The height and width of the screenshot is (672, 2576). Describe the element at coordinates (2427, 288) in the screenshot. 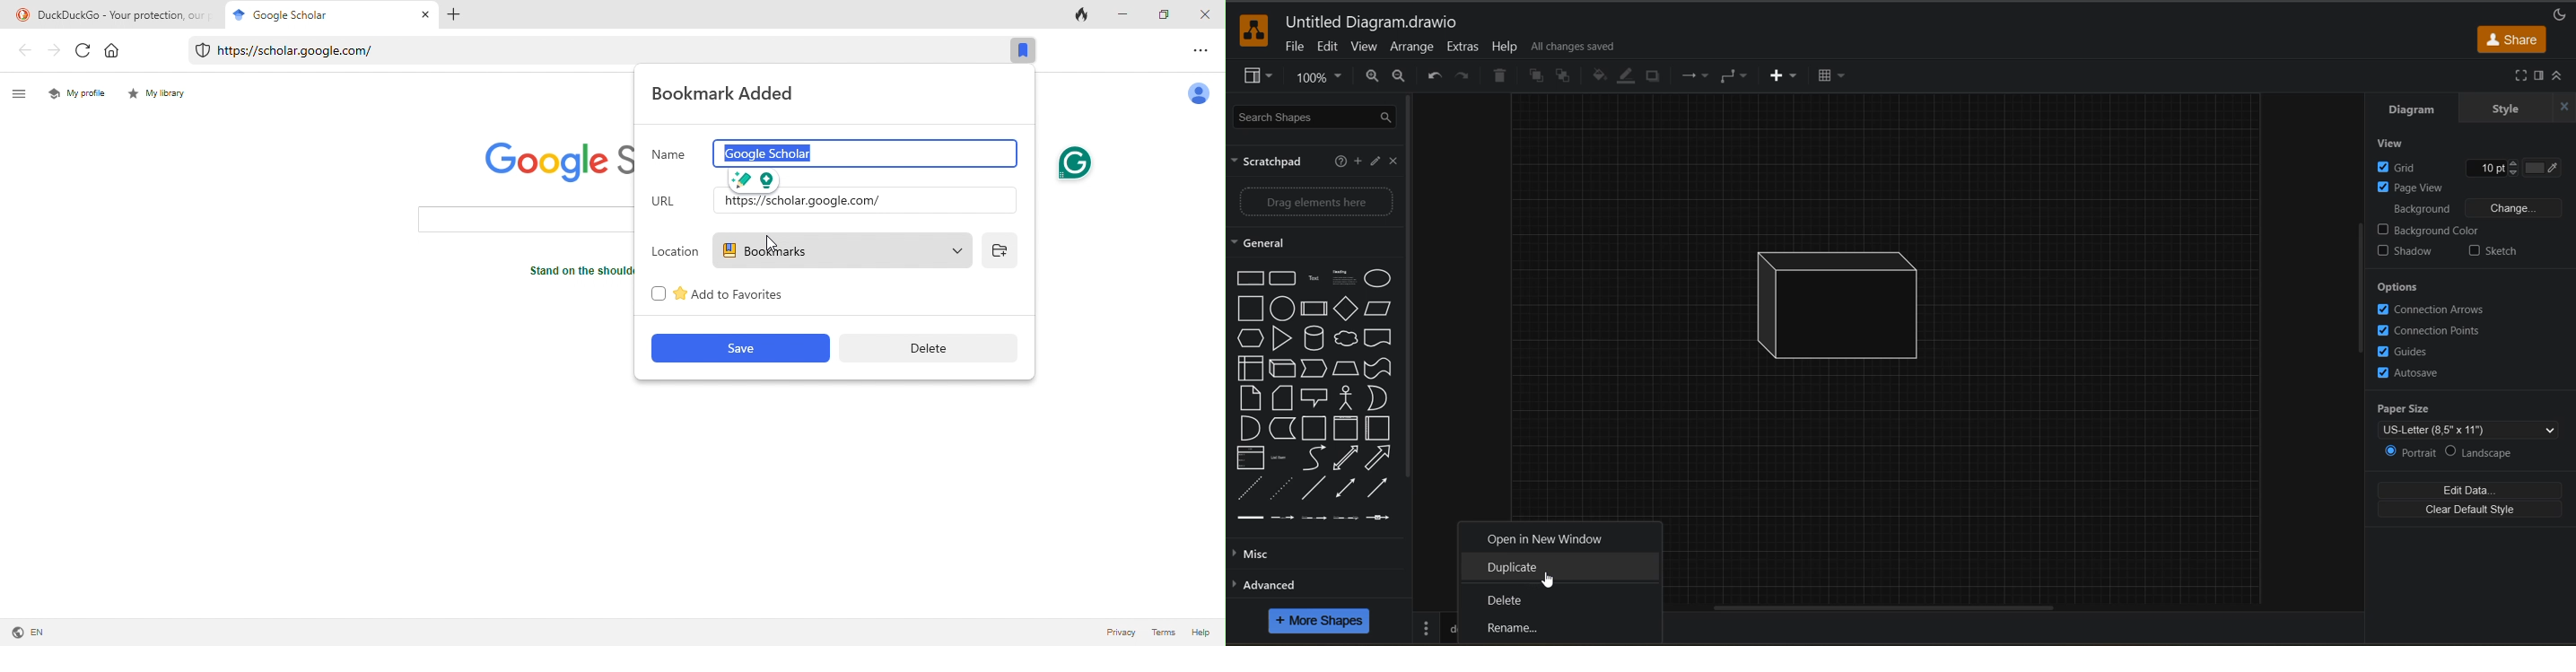

I see `options` at that location.